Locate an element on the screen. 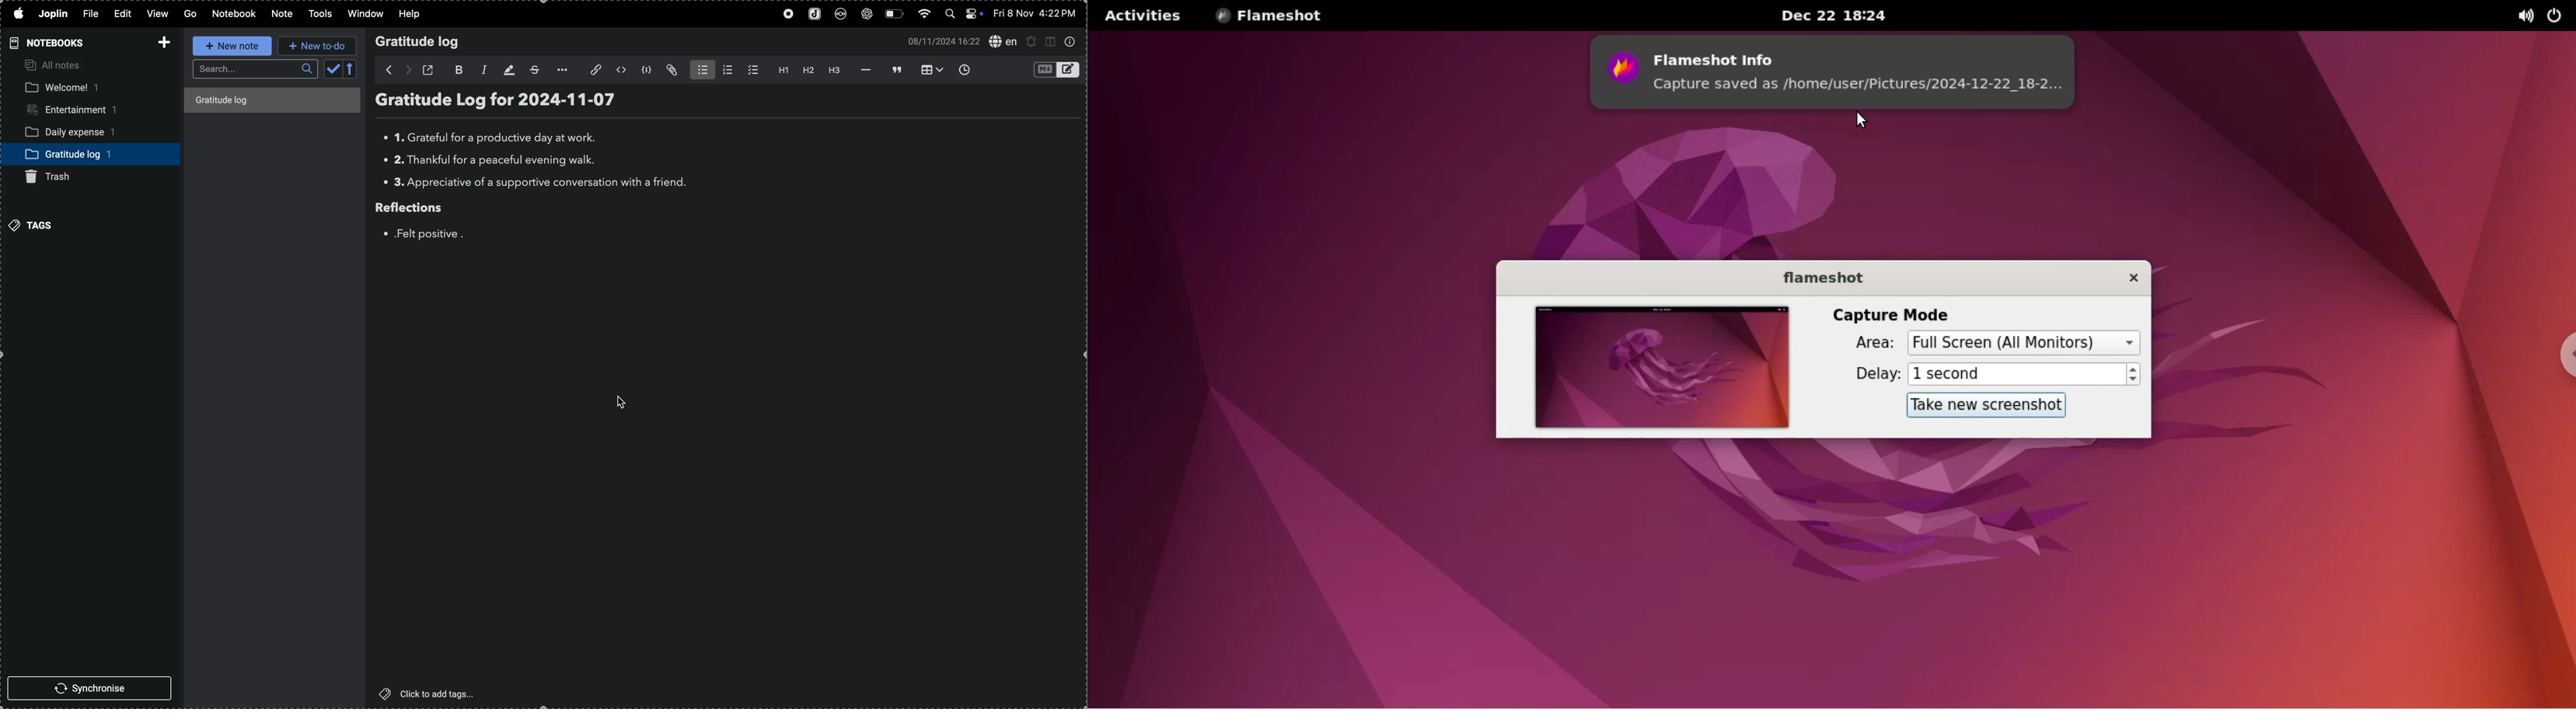 Image resolution: width=2576 pixels, height=728 pixels. chatgpt is located at coordinates (869, 14).